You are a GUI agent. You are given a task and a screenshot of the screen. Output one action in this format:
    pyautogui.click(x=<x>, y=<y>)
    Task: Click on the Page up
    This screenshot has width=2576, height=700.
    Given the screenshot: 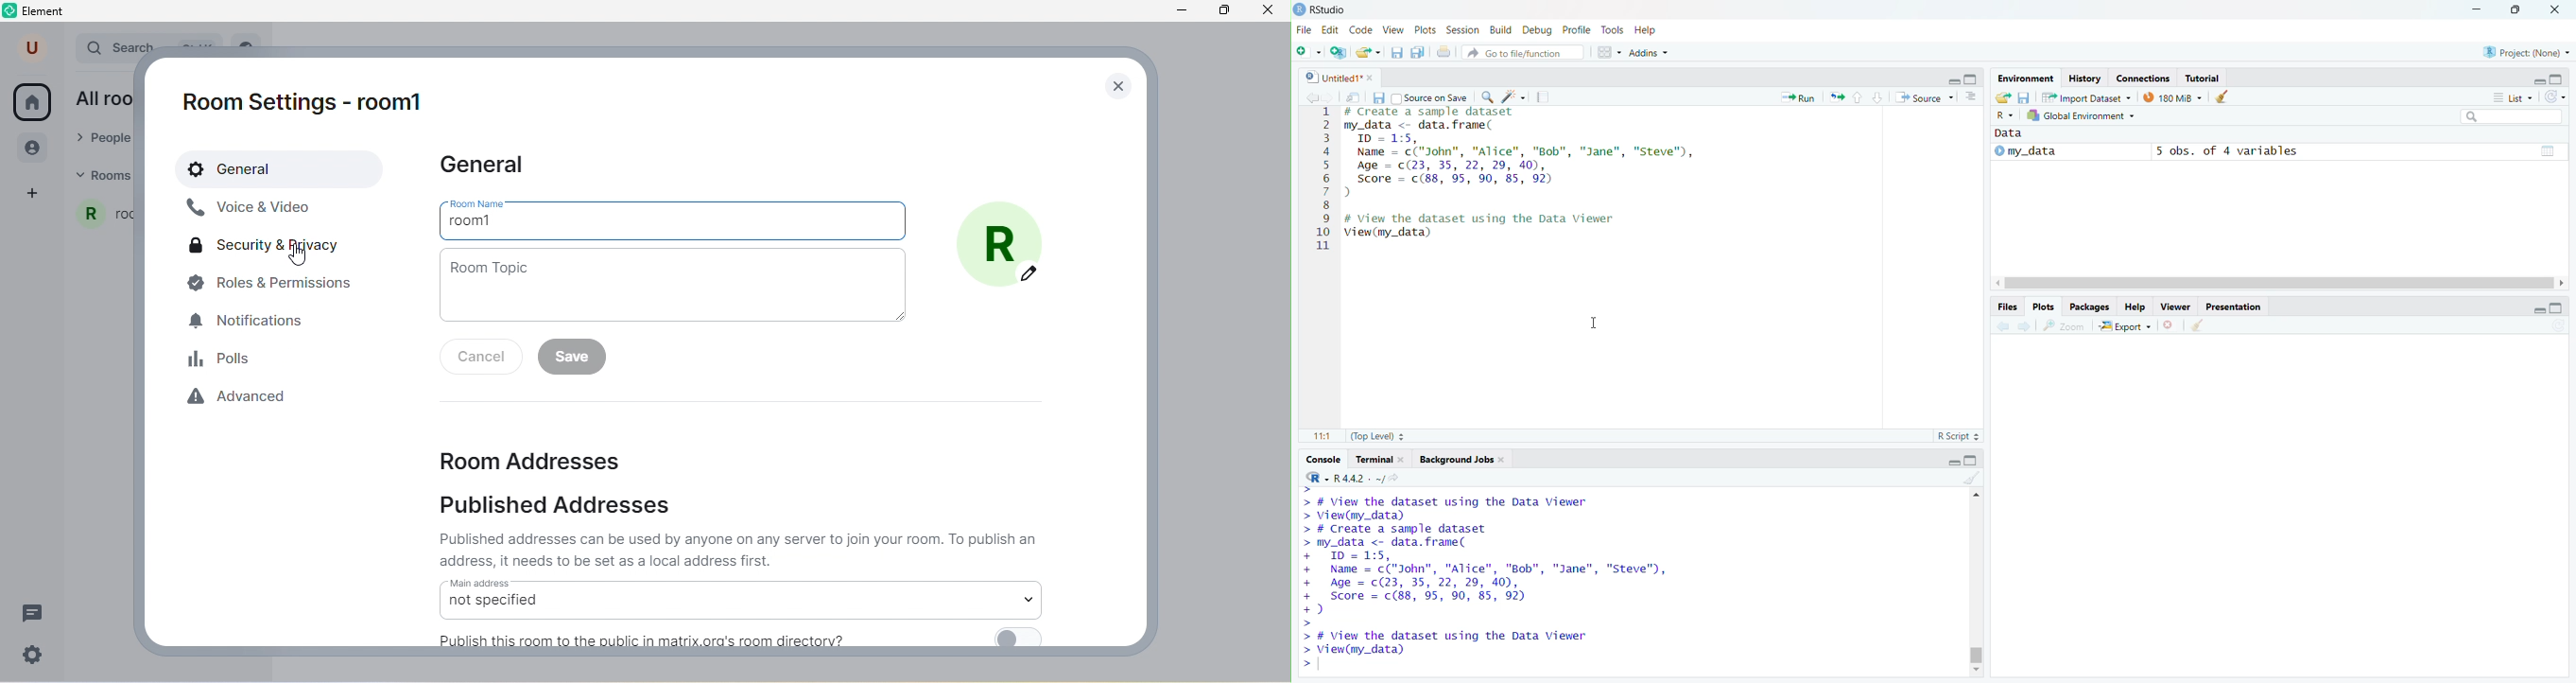 What is the action you would take?
    pyautogui.click(x=1858, y=98)
    